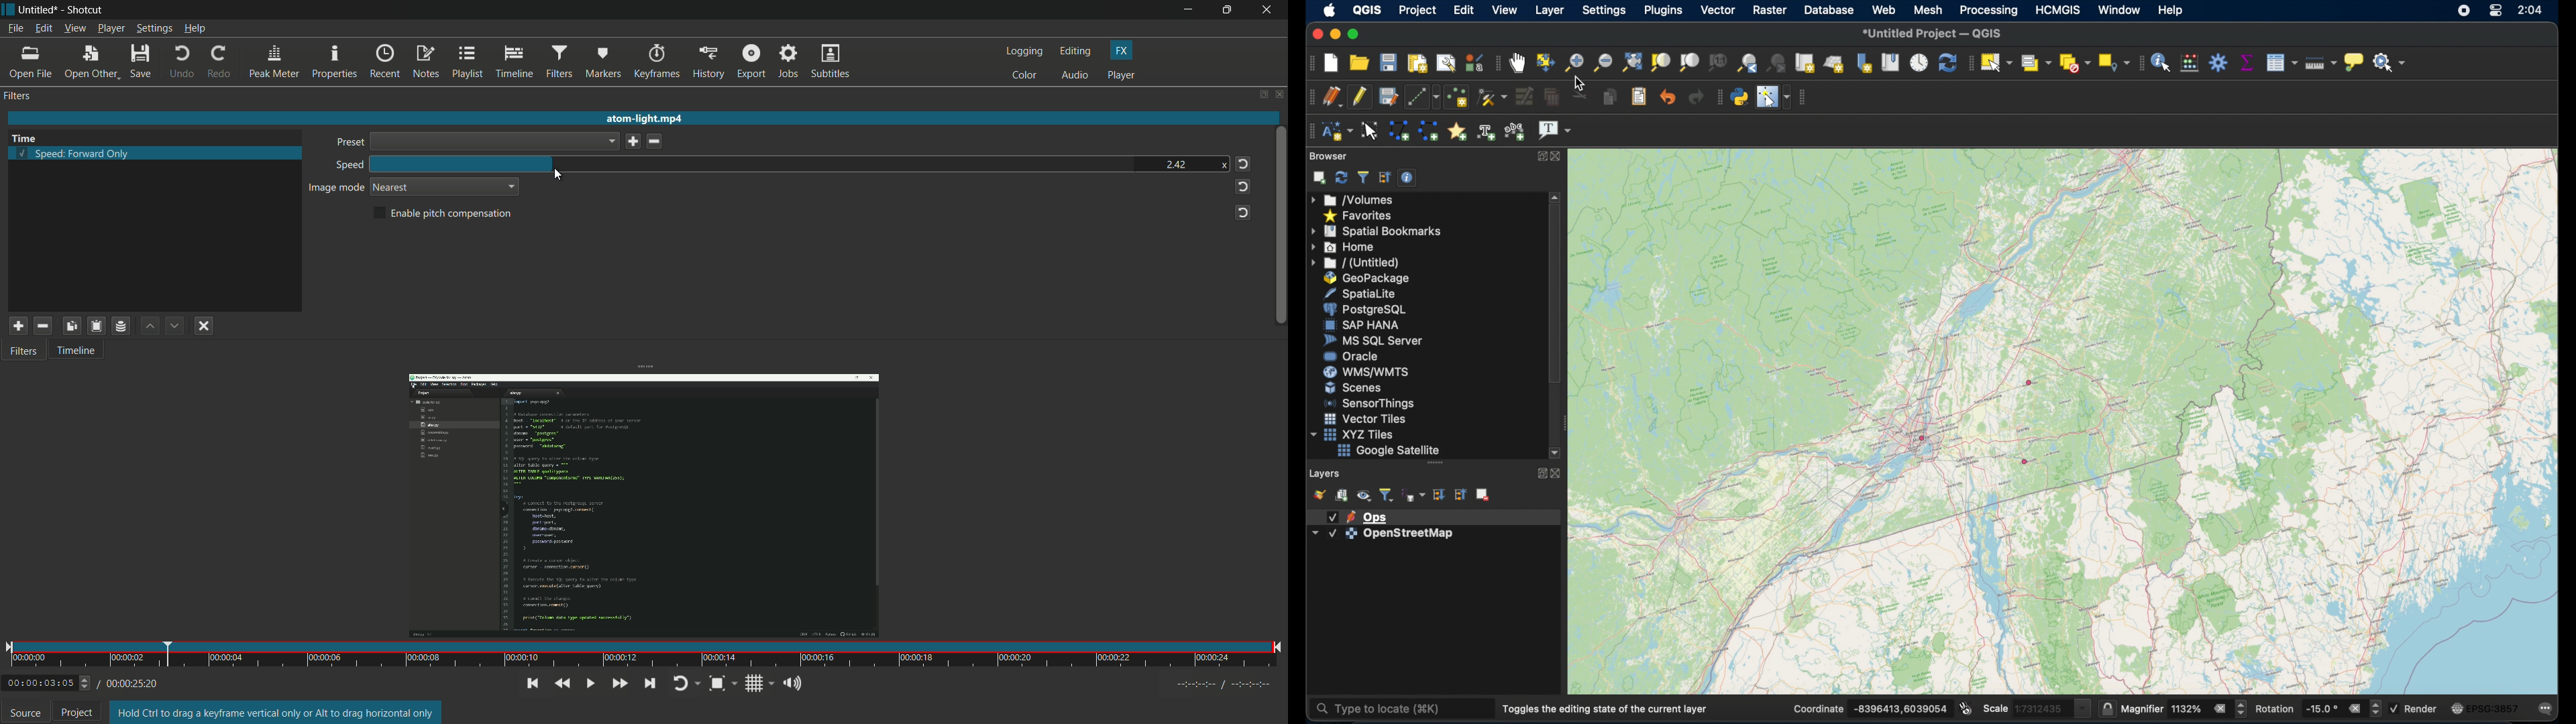  What do you see at coordinates (132, 683) in the screenshot?
I see `/00:00:25:20` at bounding box center [132, 683].